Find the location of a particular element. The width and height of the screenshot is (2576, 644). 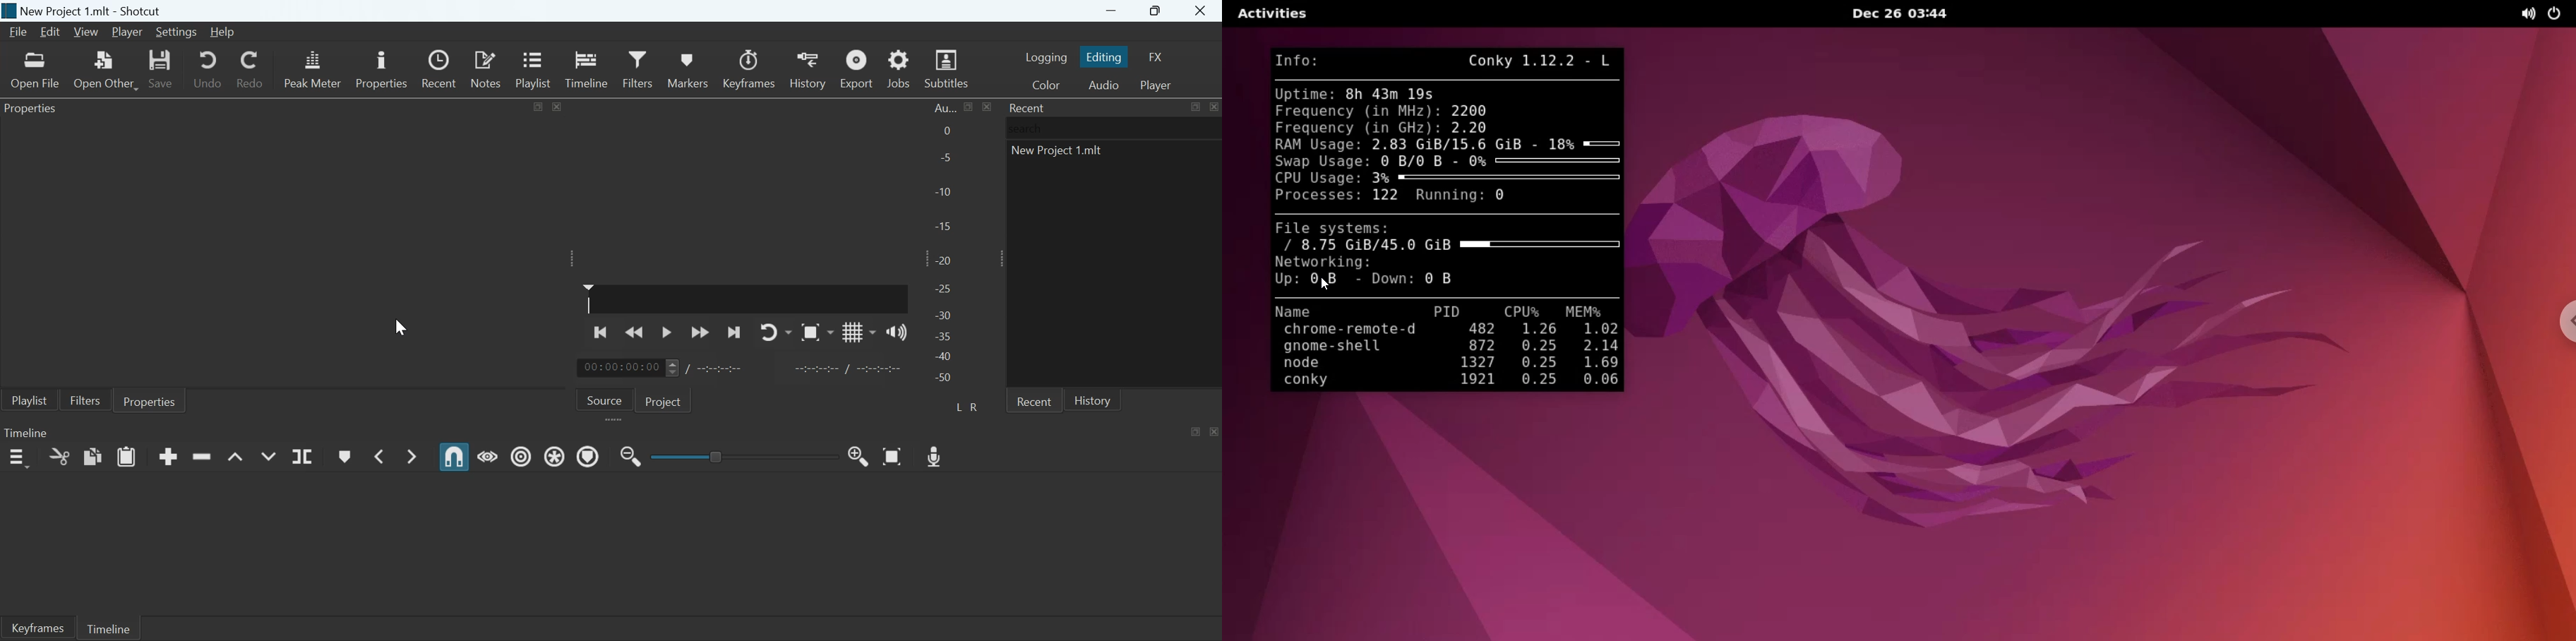

Source is located at coordinates (605, 399).